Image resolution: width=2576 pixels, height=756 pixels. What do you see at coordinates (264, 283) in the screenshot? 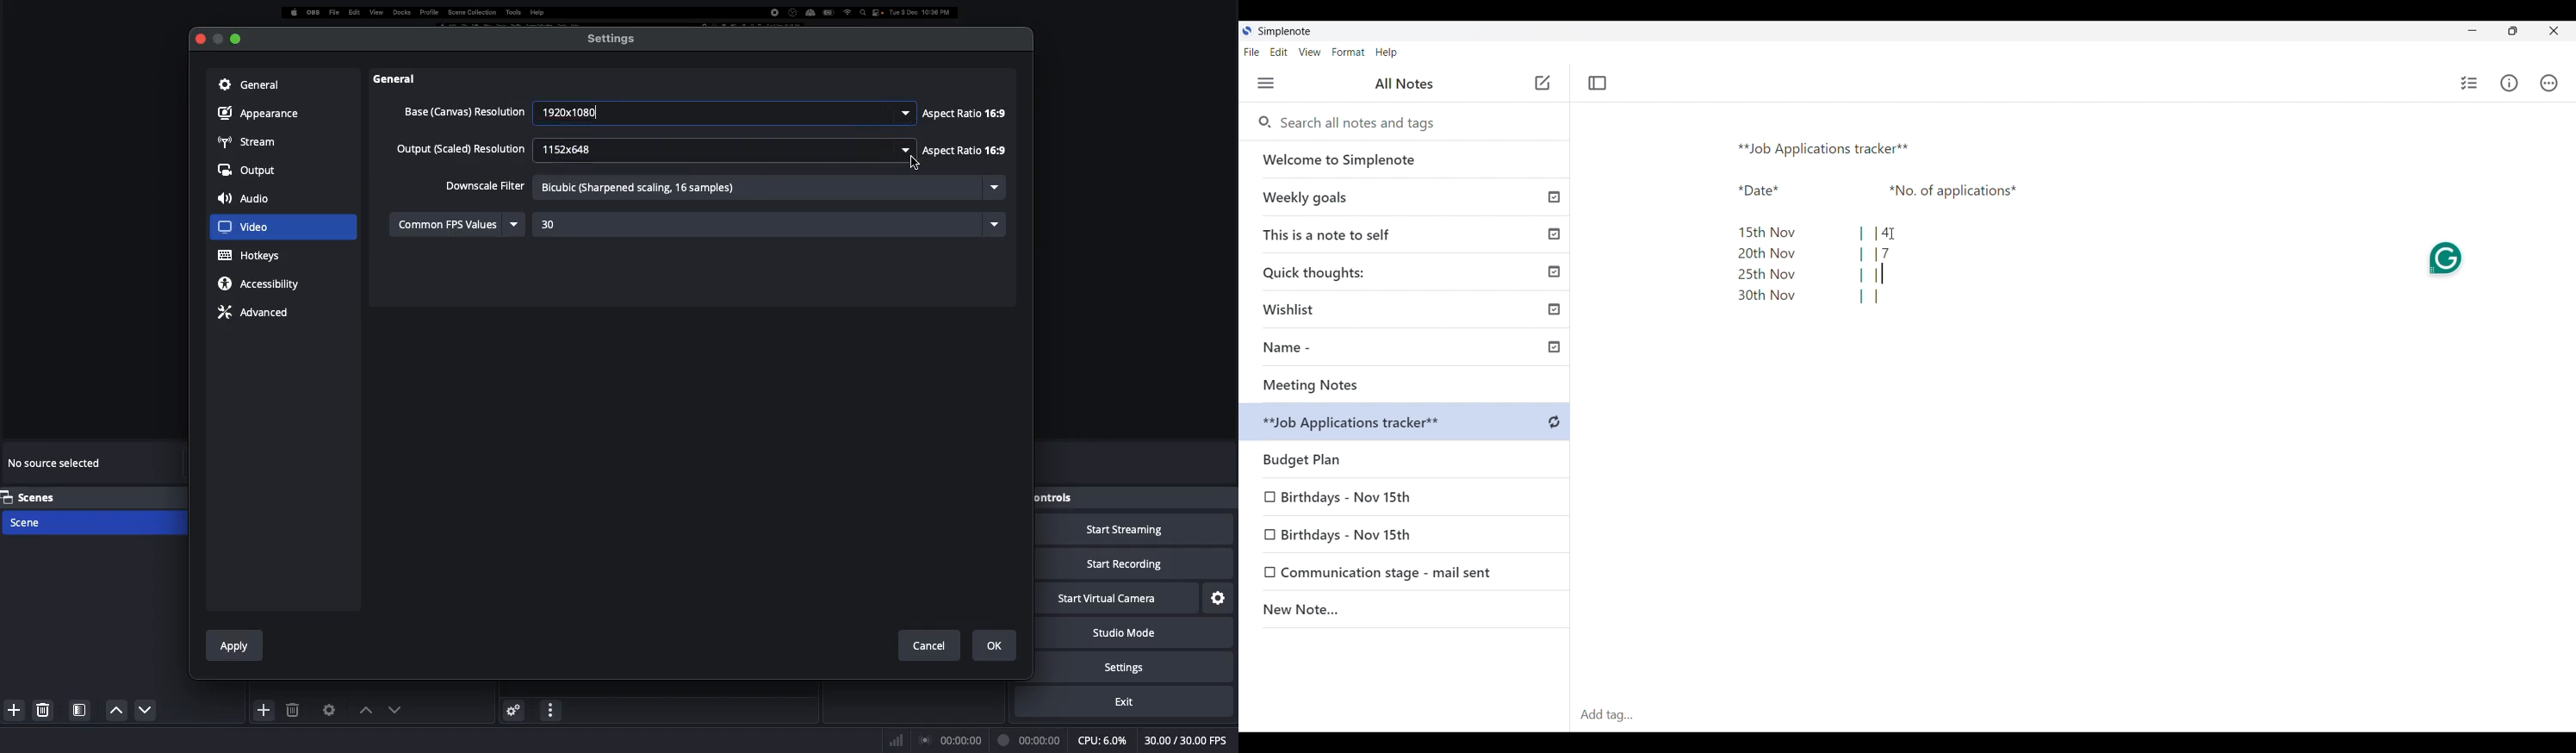
I see `Accessibility ` at bounding box center [264, 283].